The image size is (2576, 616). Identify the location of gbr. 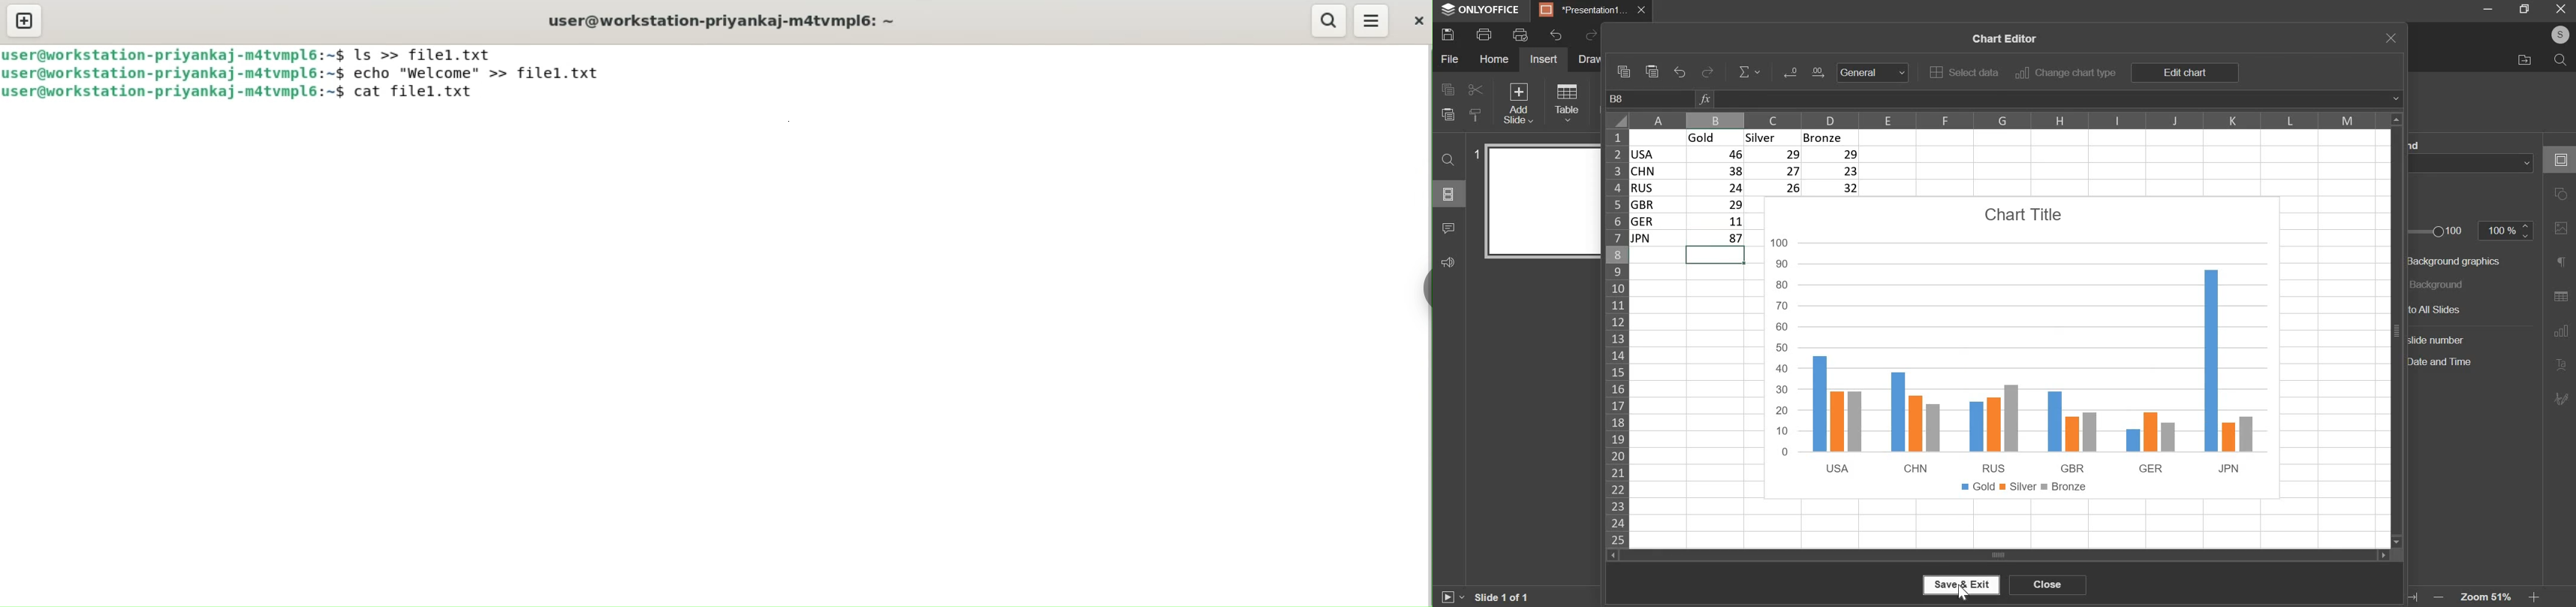
(1657, 205).